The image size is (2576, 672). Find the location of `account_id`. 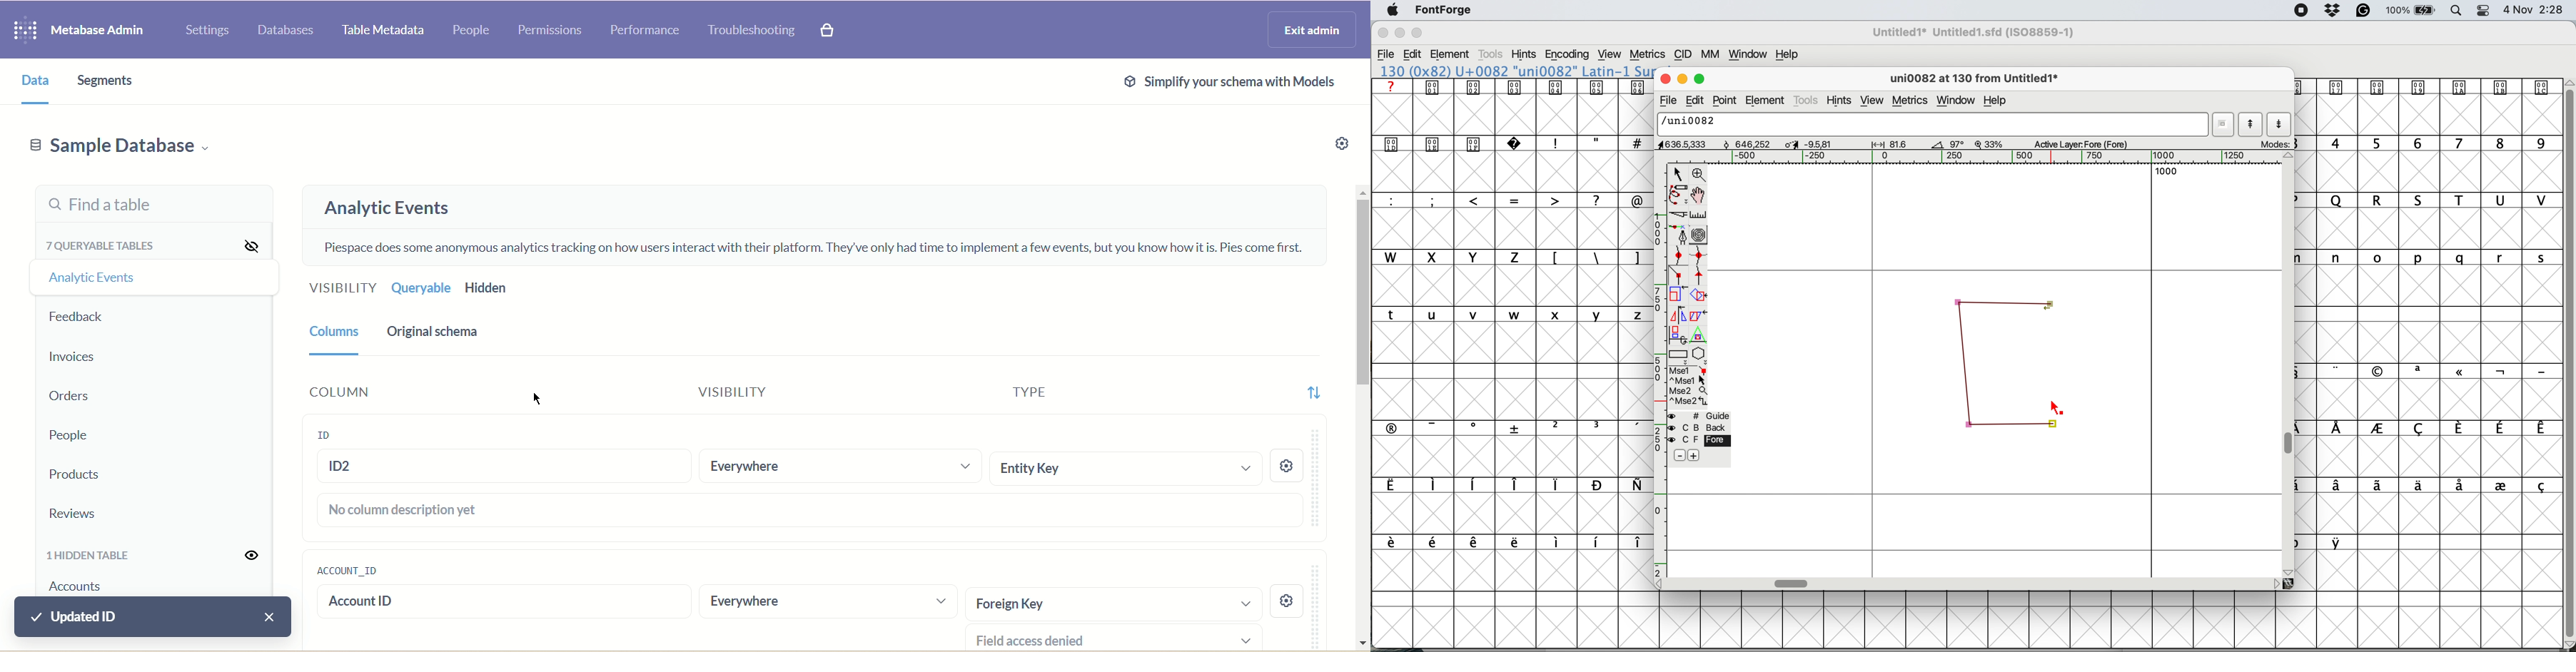

account_id is located at coordinates (344, 569).